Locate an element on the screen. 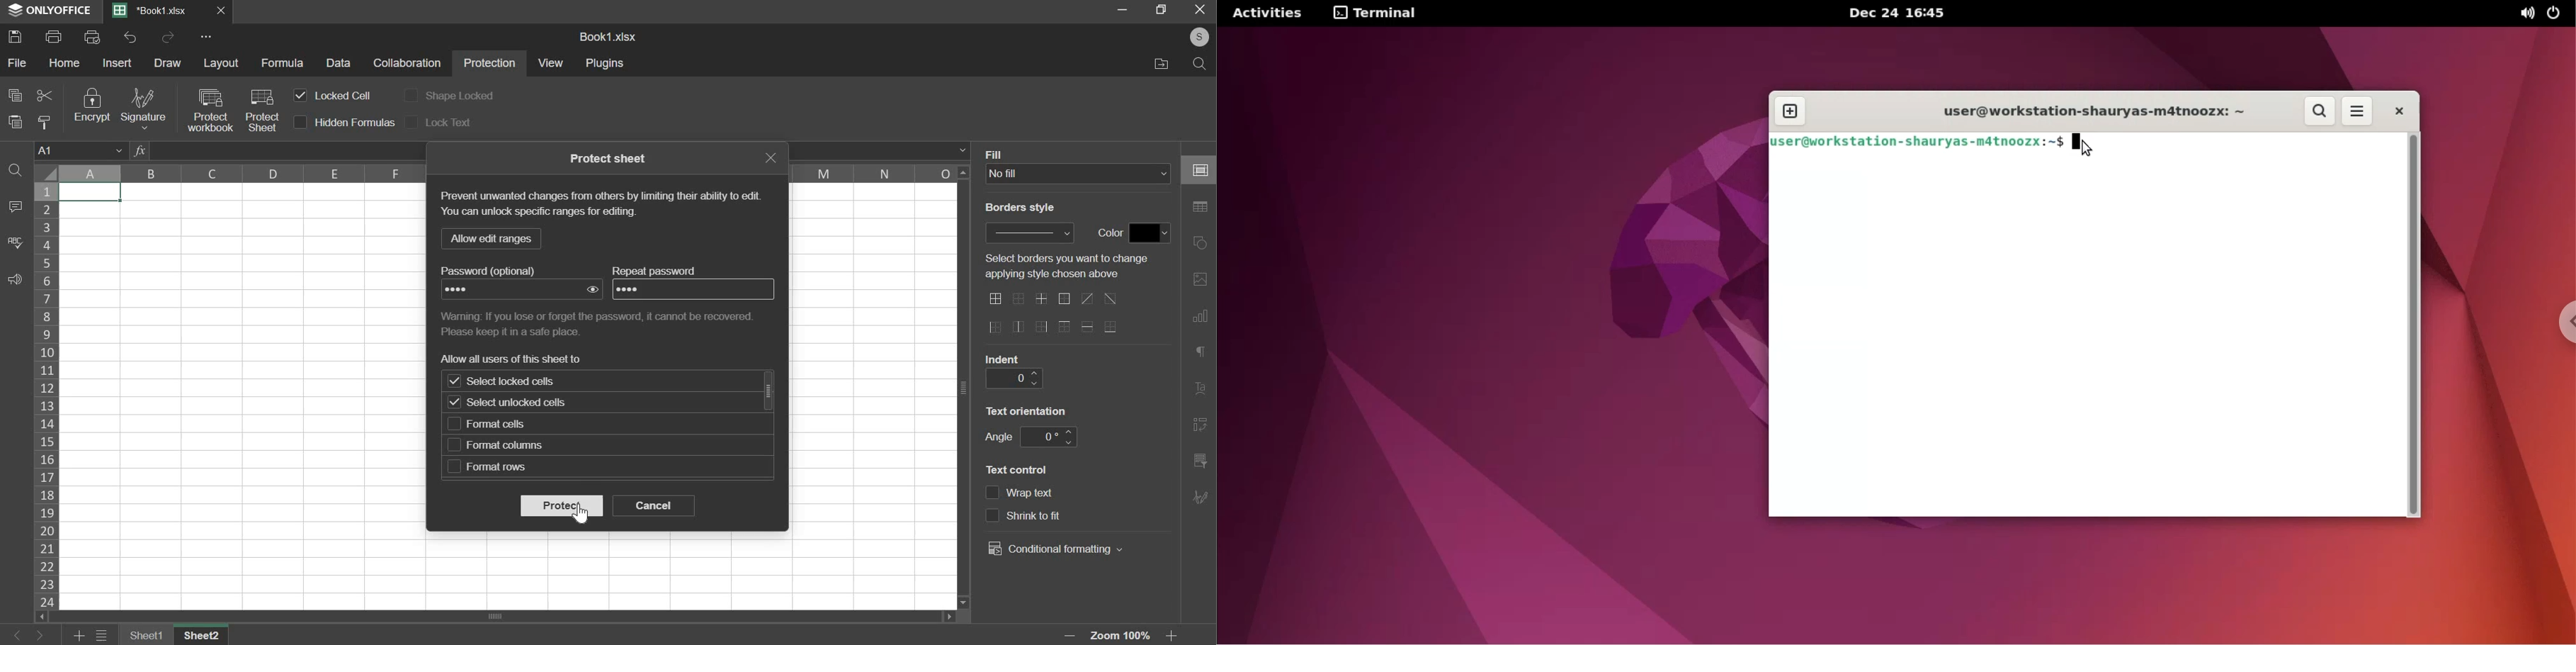 This screenshot has height=672, width=2576. fill color is located at coordinates (1150, 233).